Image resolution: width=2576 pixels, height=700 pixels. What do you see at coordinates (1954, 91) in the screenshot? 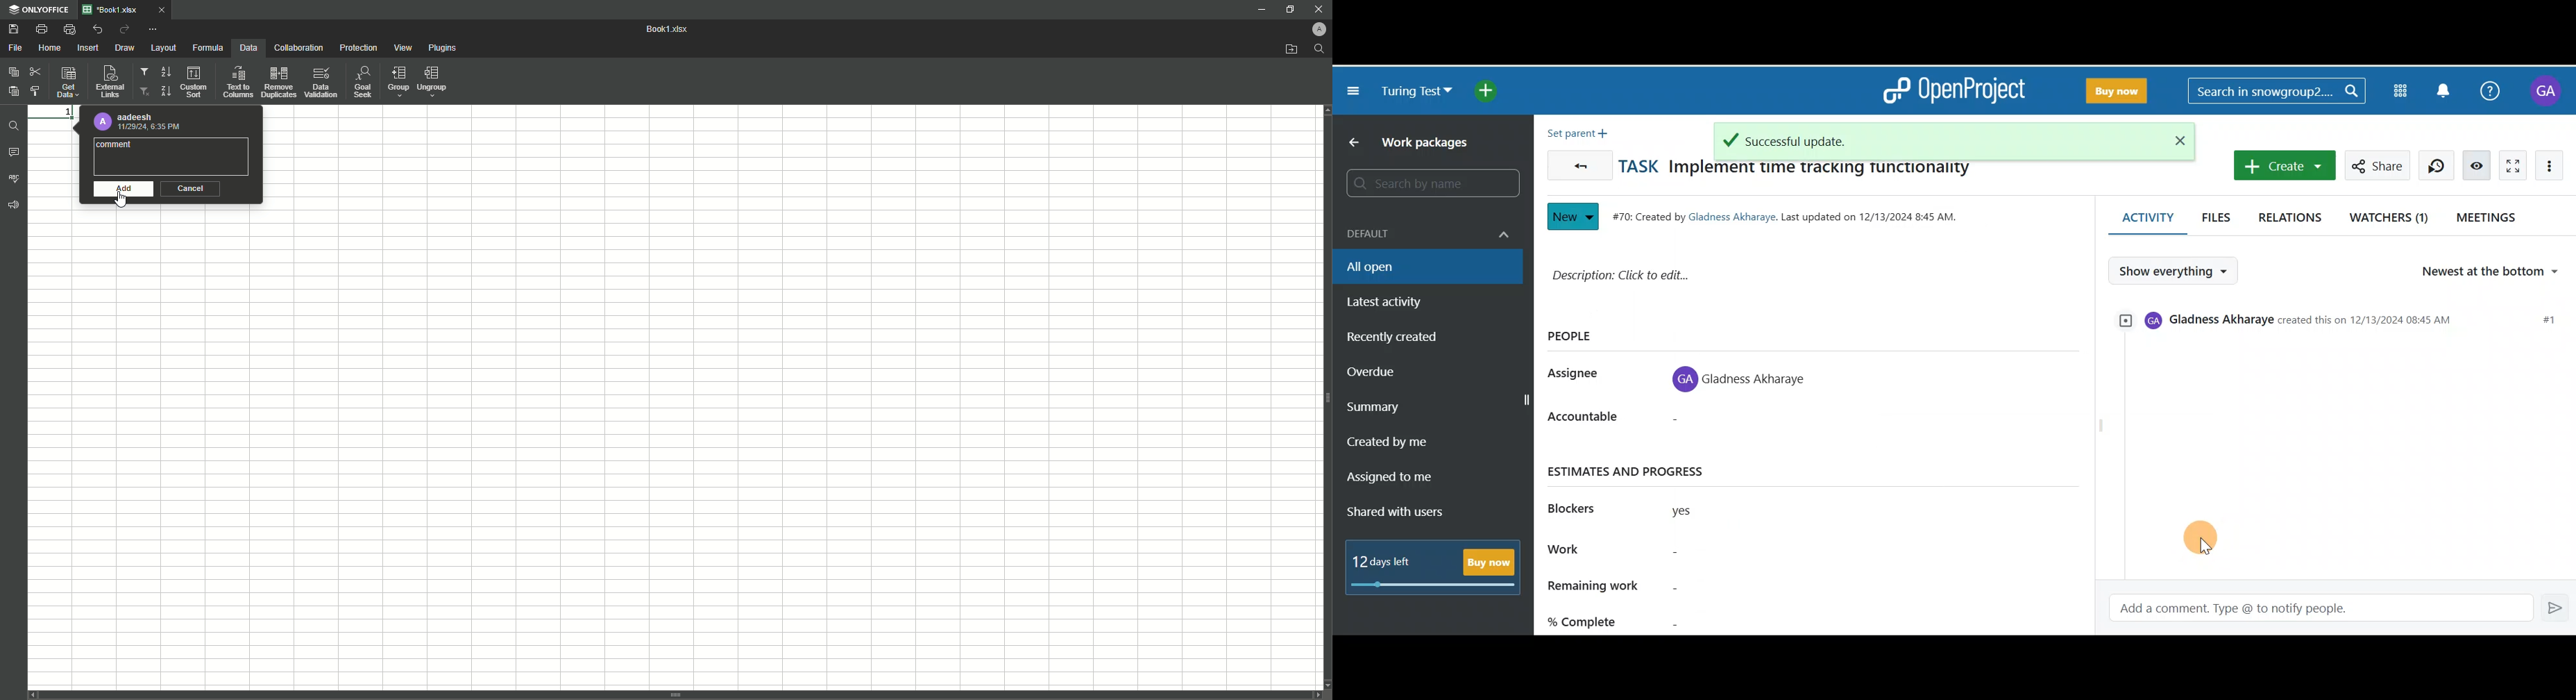
I see `OpenProject` at bounding box center [1954, 91].